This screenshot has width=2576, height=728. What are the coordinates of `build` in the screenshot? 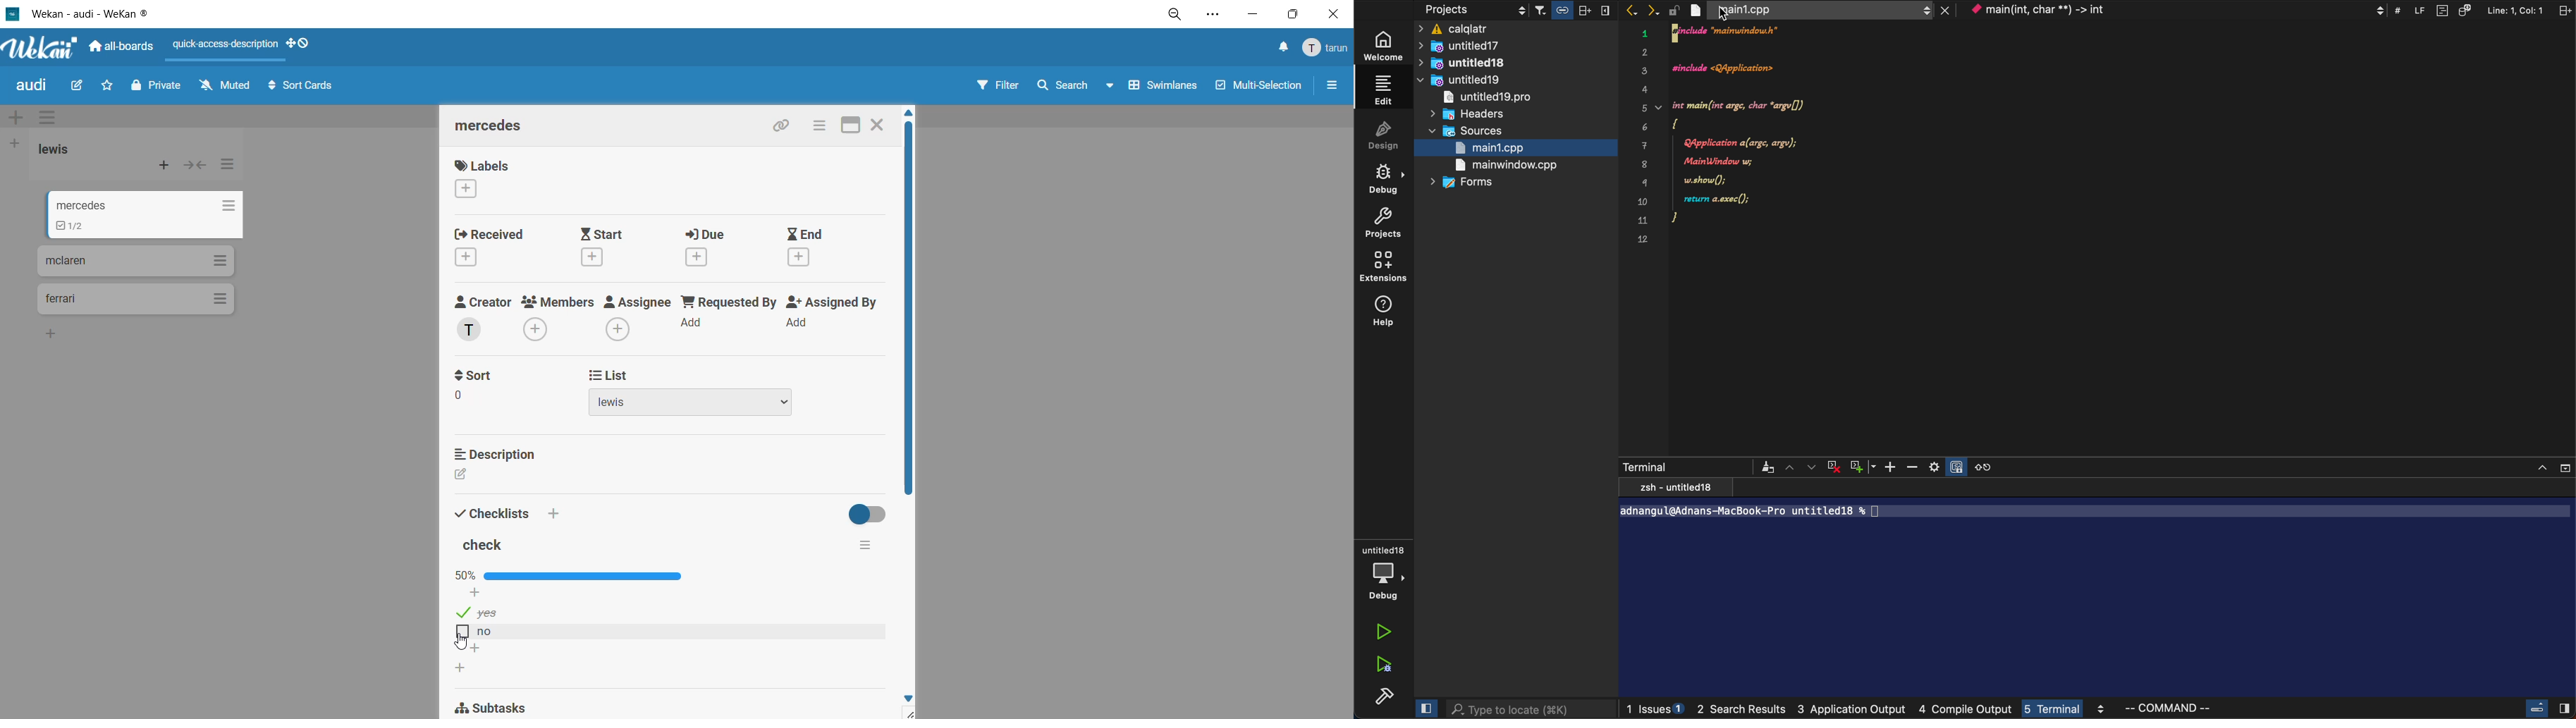 It's located at (1382, 695).